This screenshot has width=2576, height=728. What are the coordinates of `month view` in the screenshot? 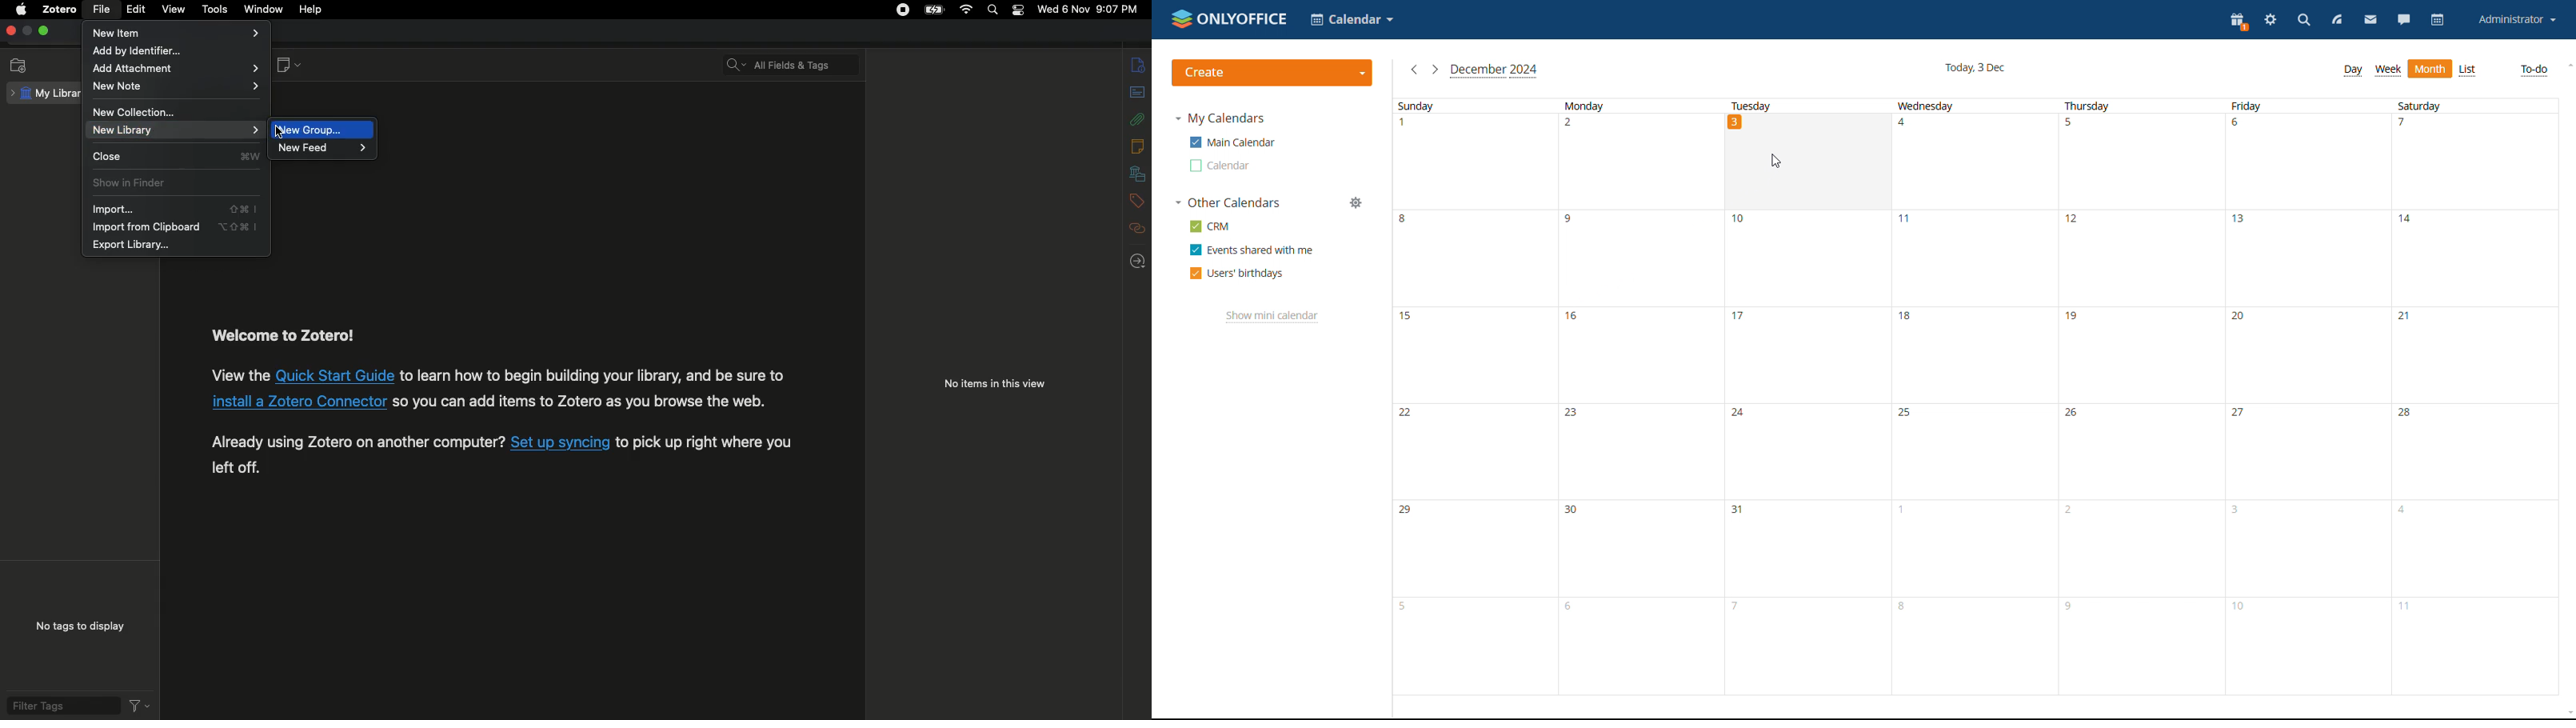 It's located at (2431, 69).